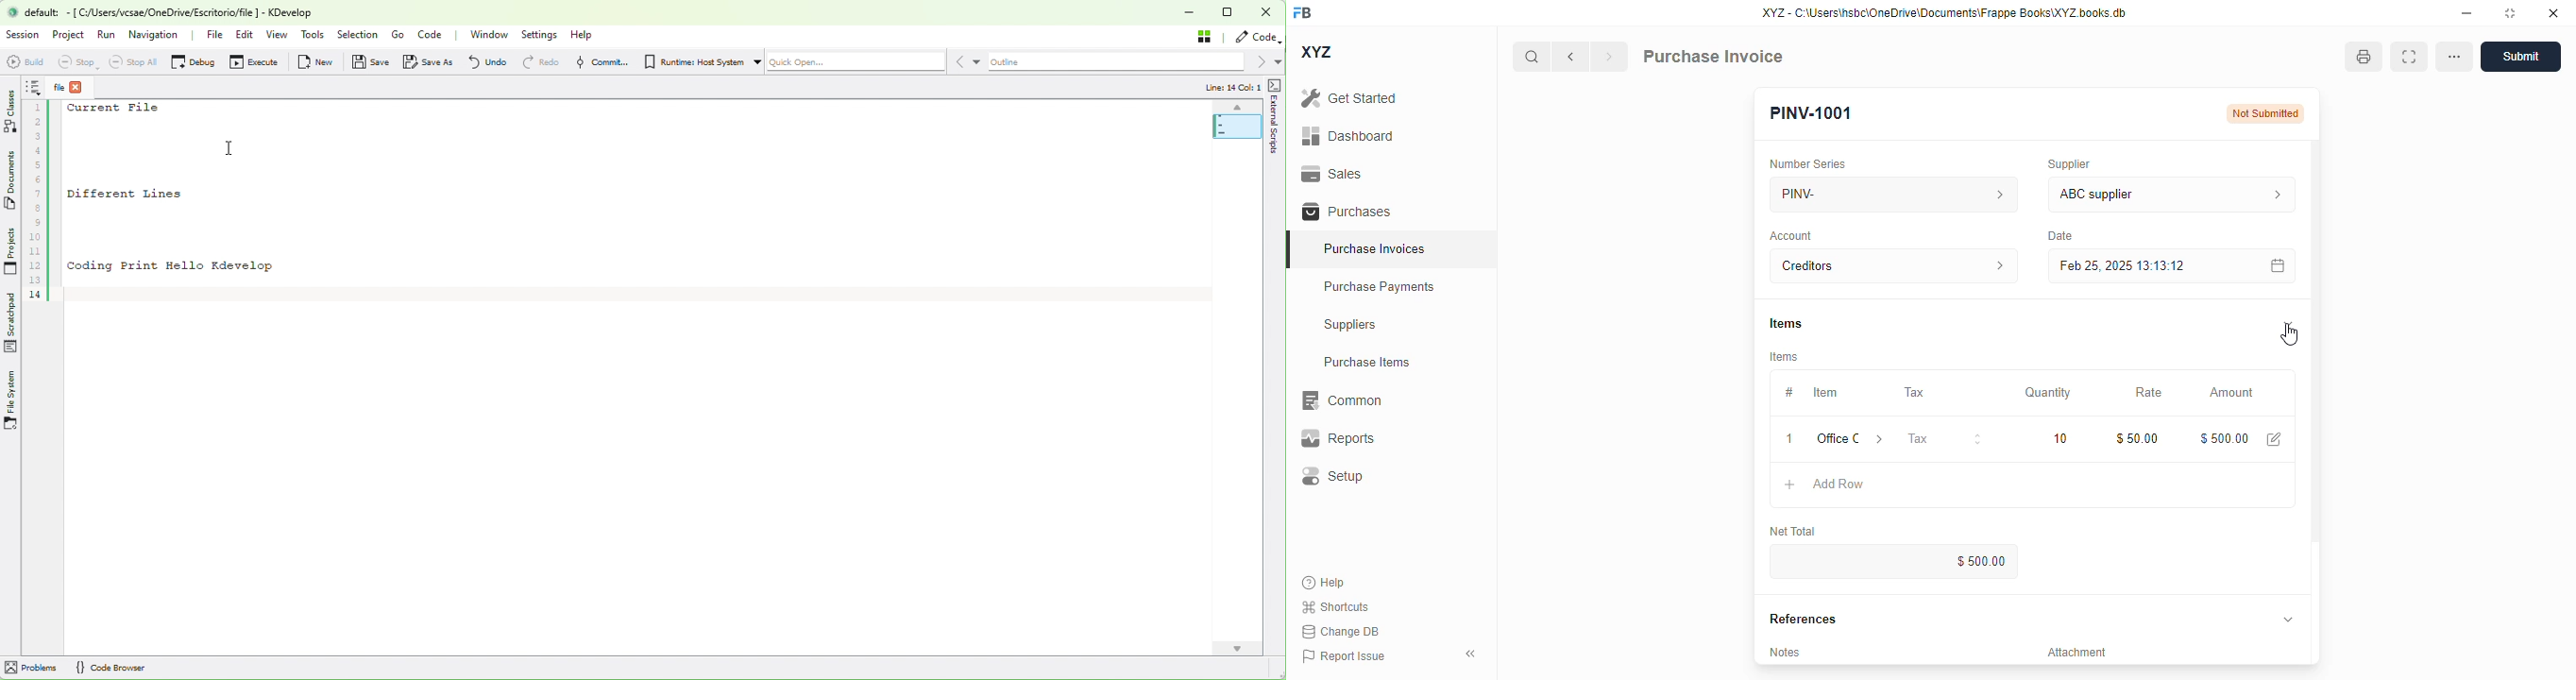 This screenshot has height=700, width=2576. Describe the element at coordinates (1324, 583) in the screenshot. I see `help` at that location.